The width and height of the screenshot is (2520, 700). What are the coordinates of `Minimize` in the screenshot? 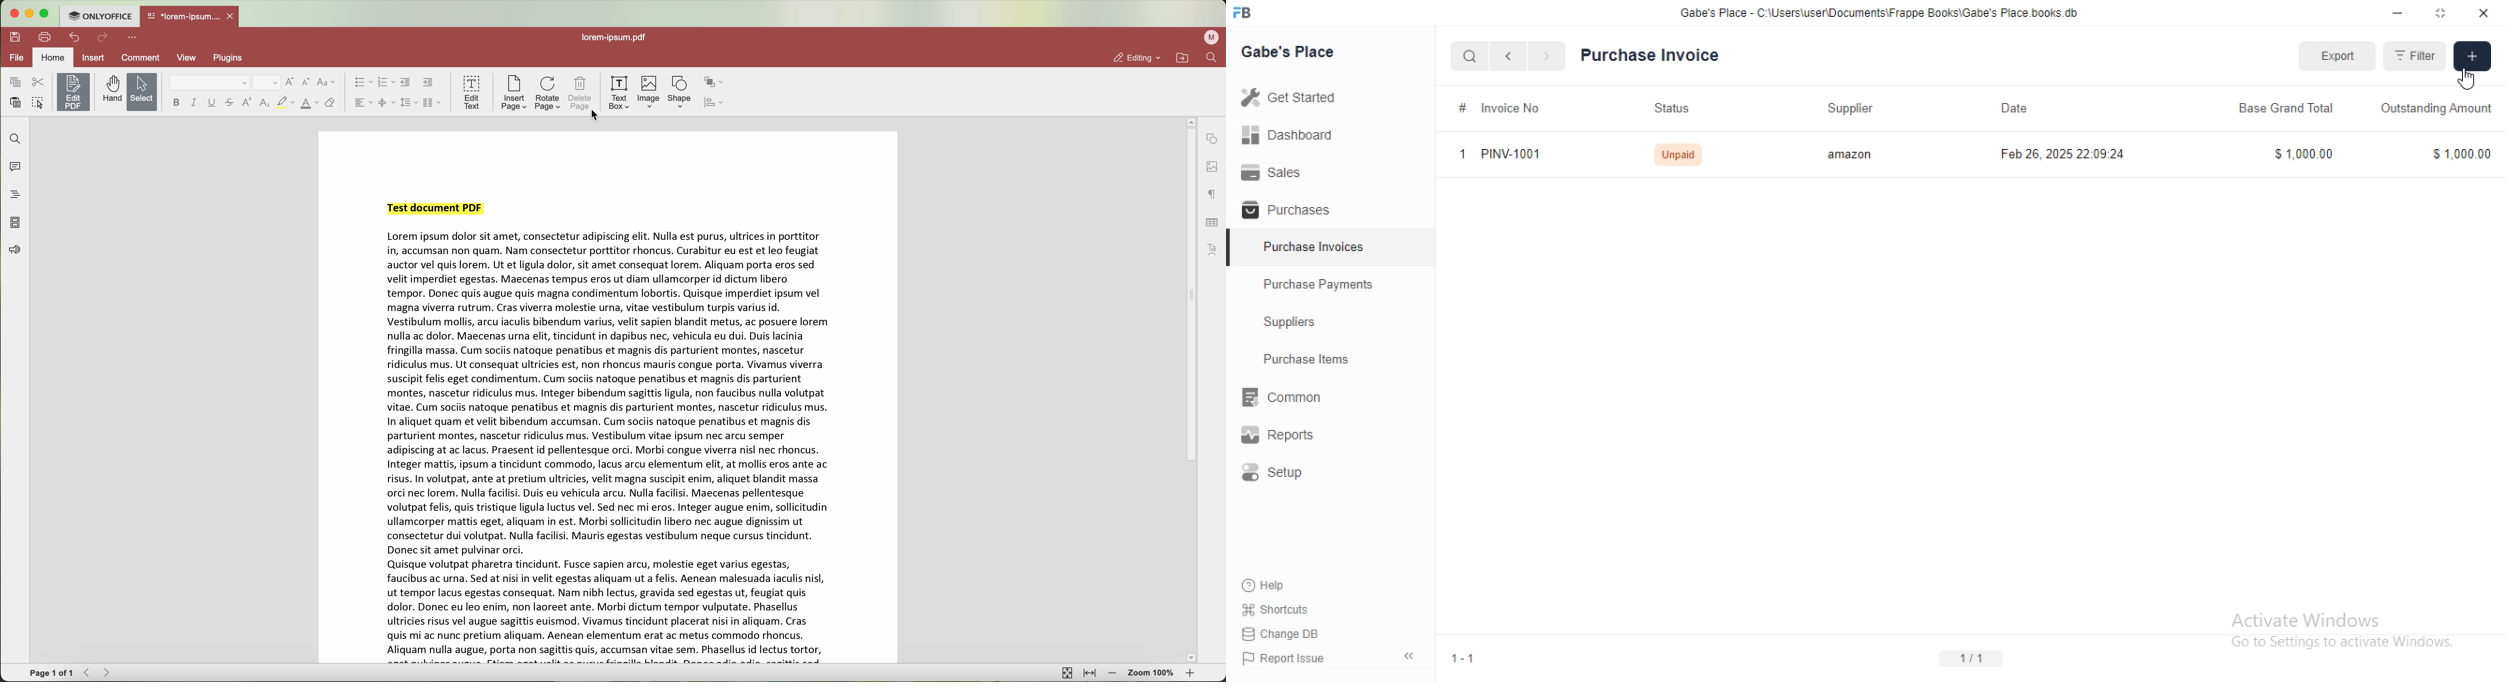 It's located at (2397, 13).